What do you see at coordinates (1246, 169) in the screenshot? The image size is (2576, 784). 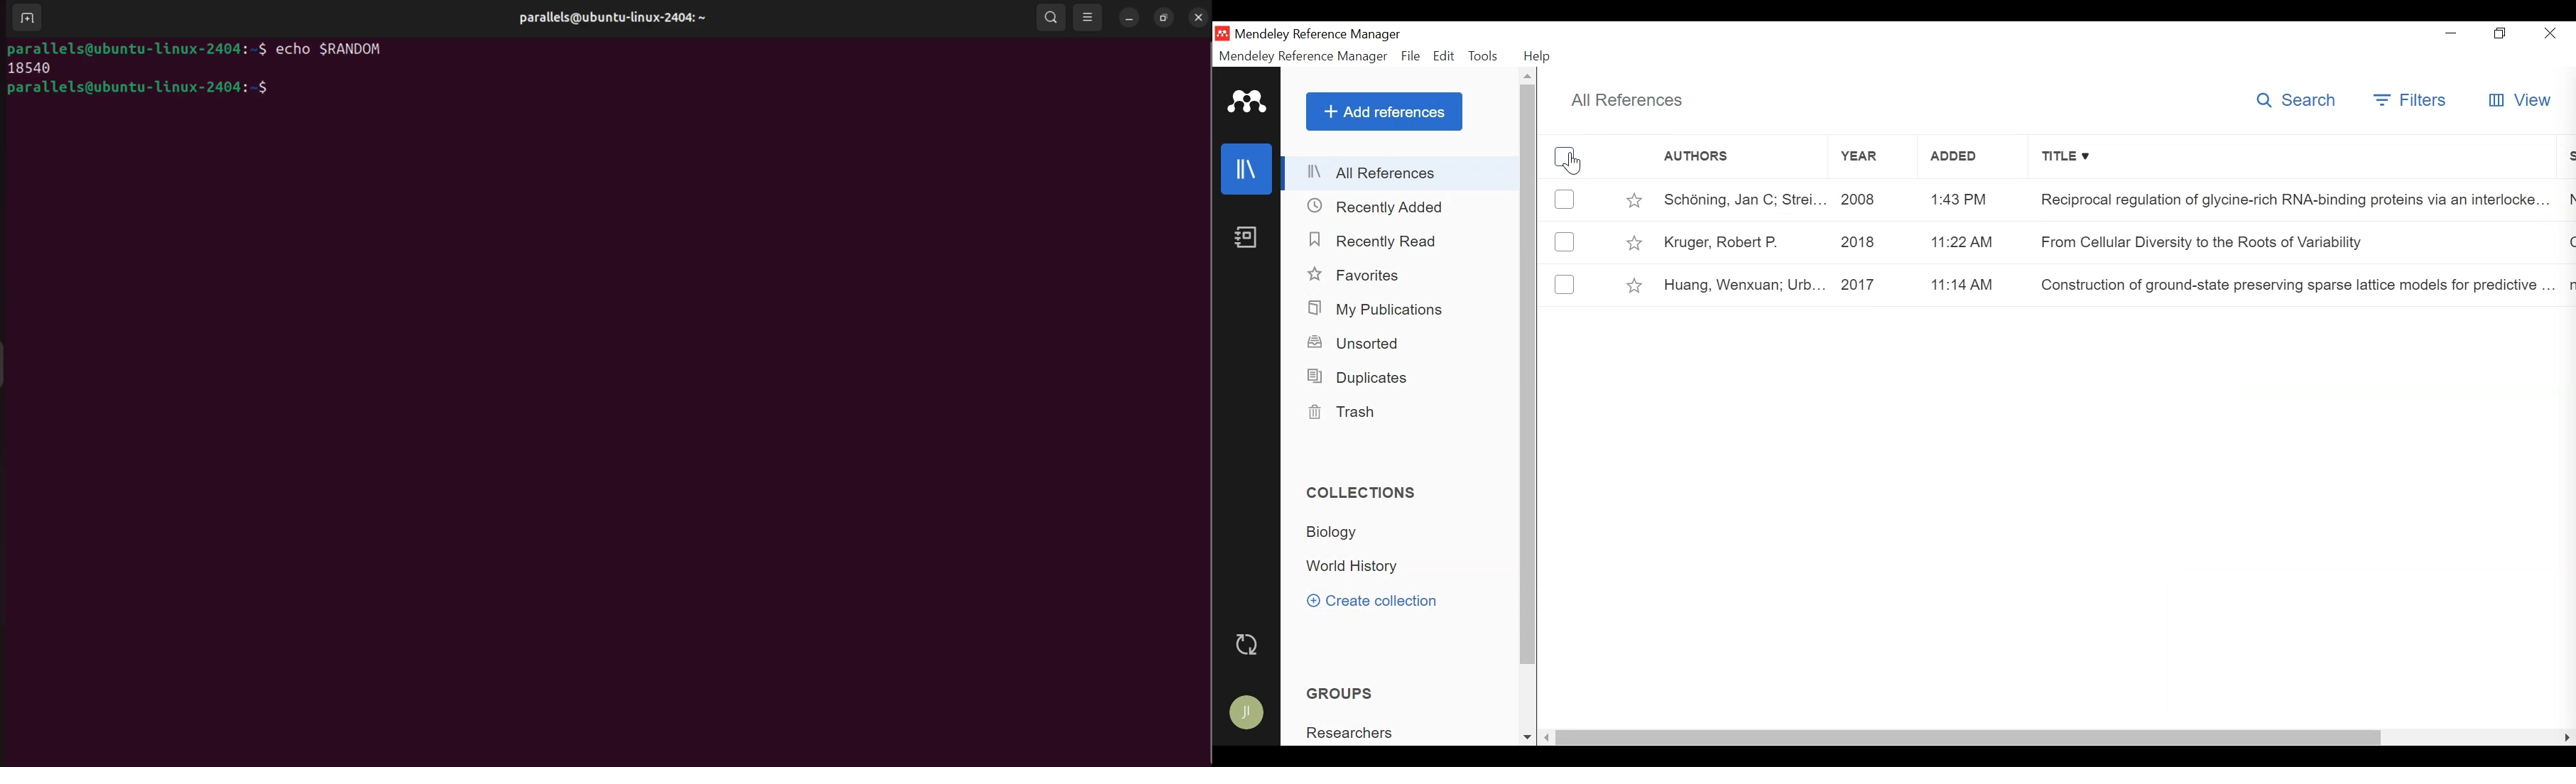 I see `Library` at bounding box center [1246, 169].